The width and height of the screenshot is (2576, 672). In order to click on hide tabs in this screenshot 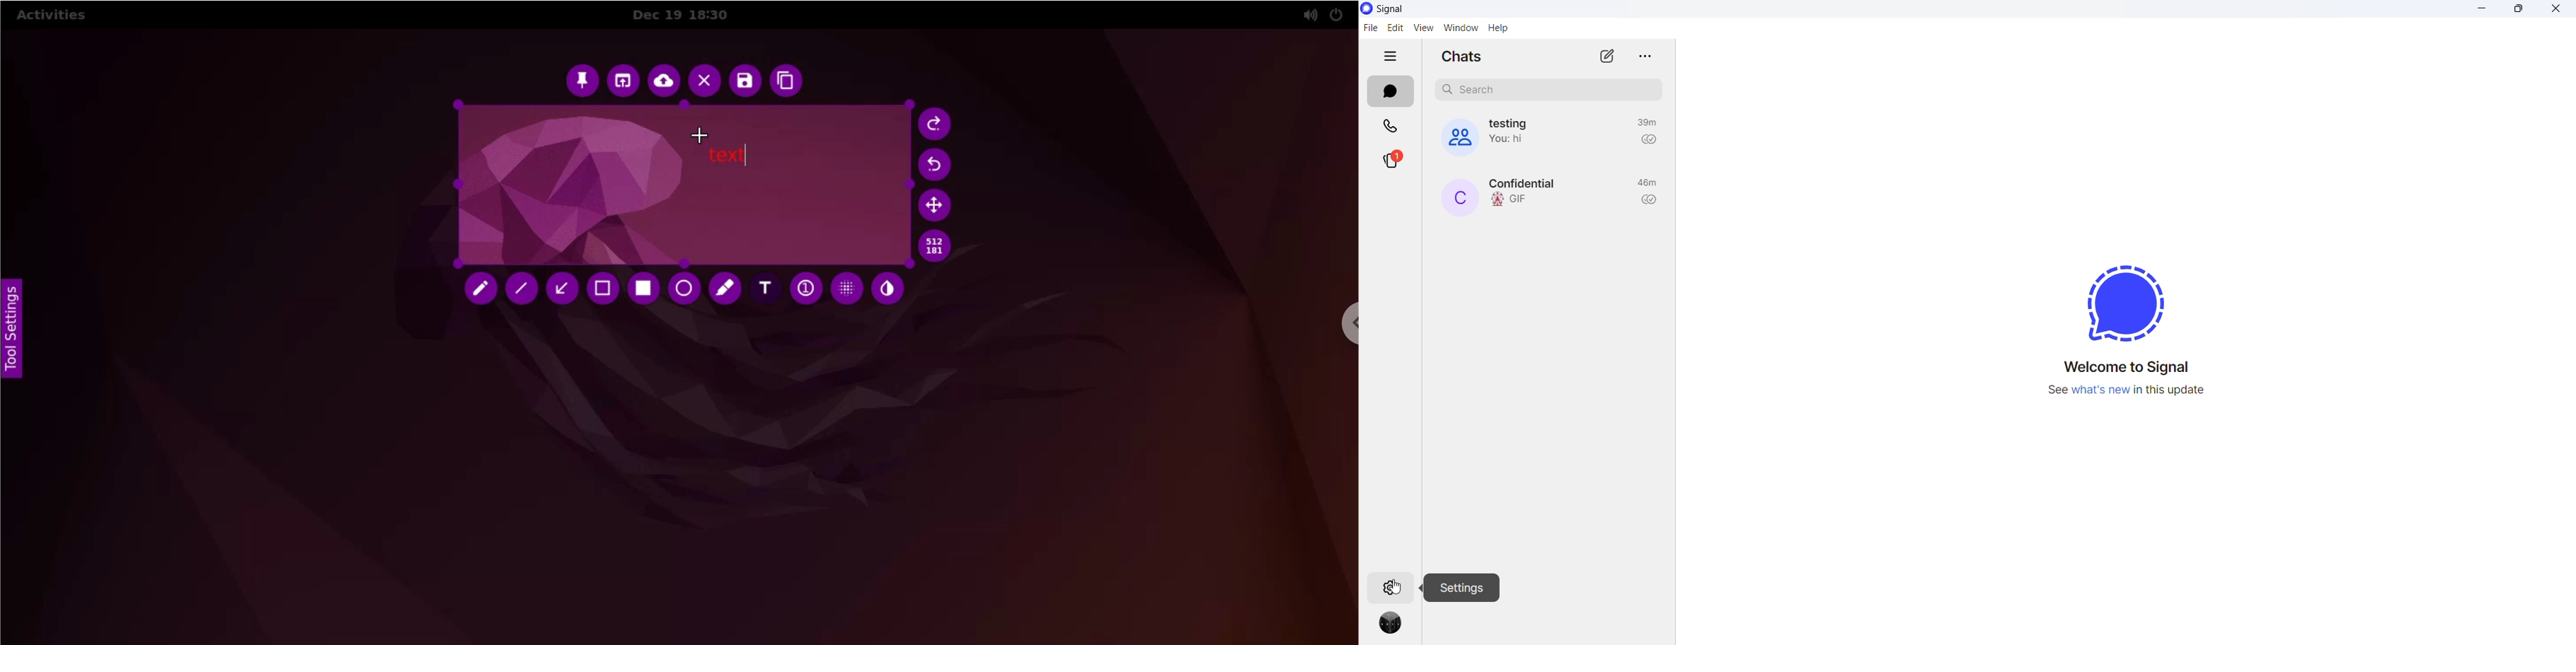, I will do `click(1392, 56)`.